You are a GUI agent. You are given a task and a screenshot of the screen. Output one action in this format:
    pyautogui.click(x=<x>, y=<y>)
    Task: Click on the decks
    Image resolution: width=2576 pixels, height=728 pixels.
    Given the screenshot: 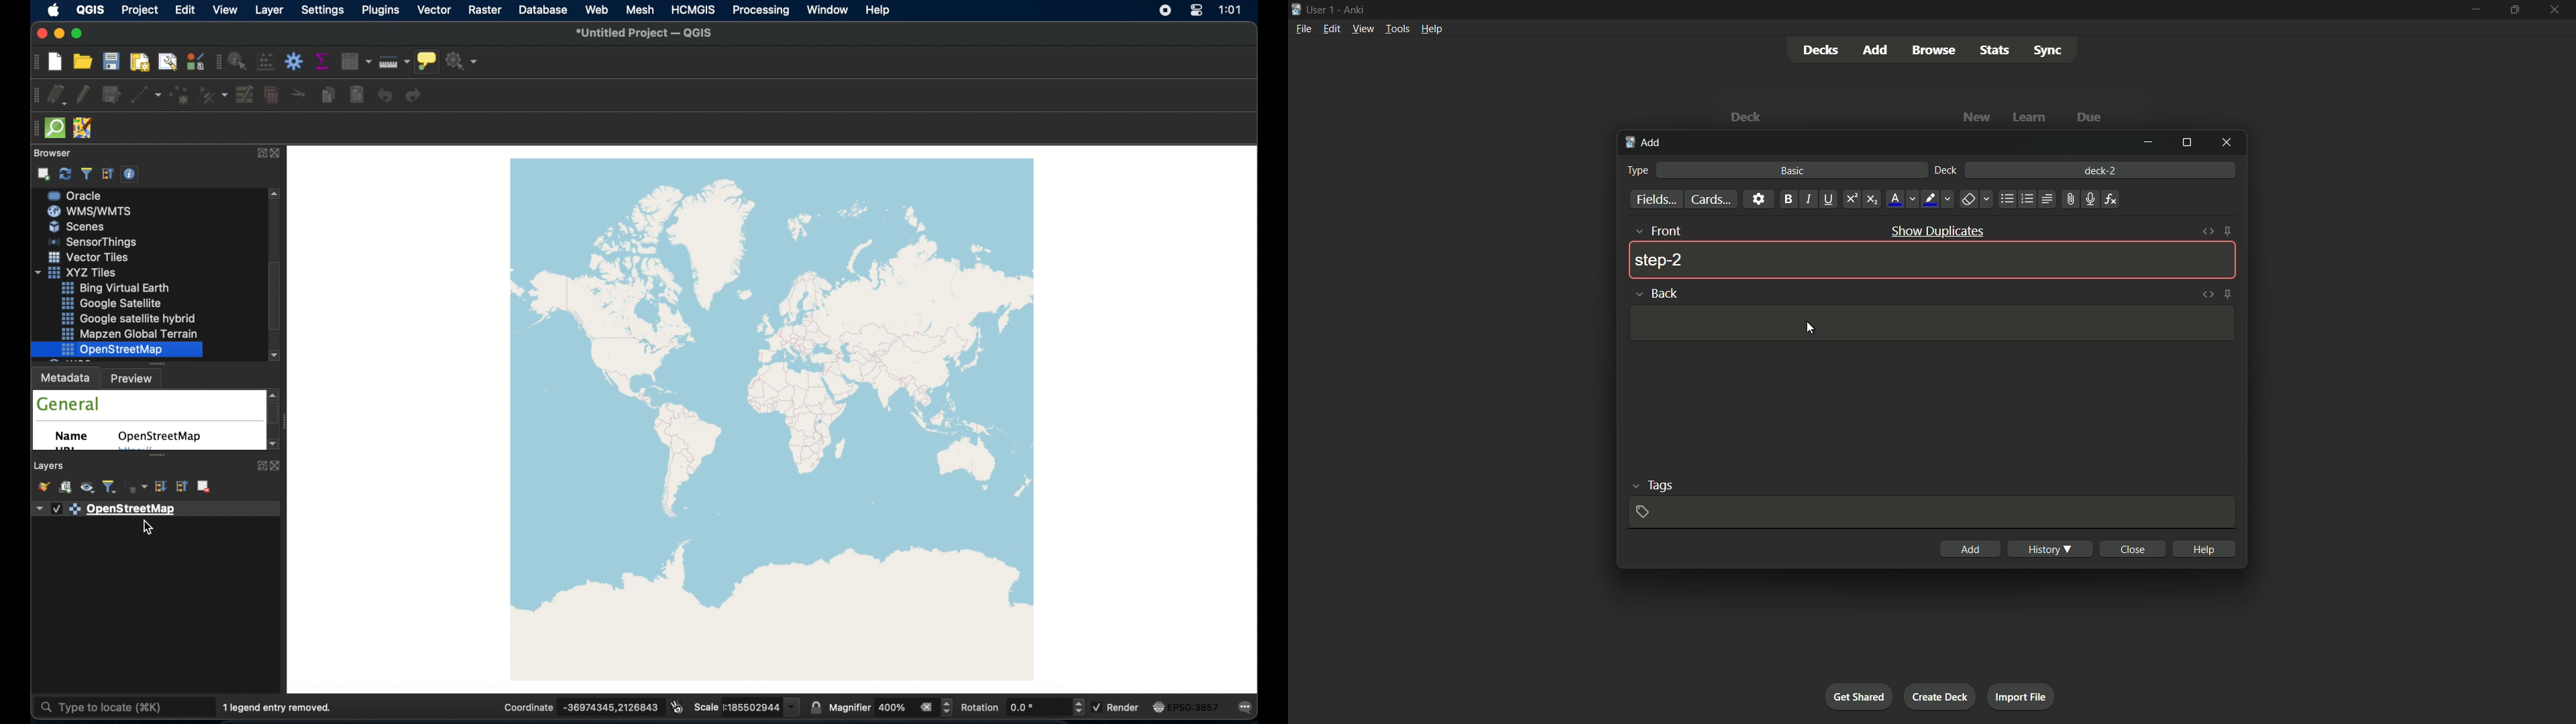 What is the action you would take?
    pyautogui.click(x=1819, y=50)
    